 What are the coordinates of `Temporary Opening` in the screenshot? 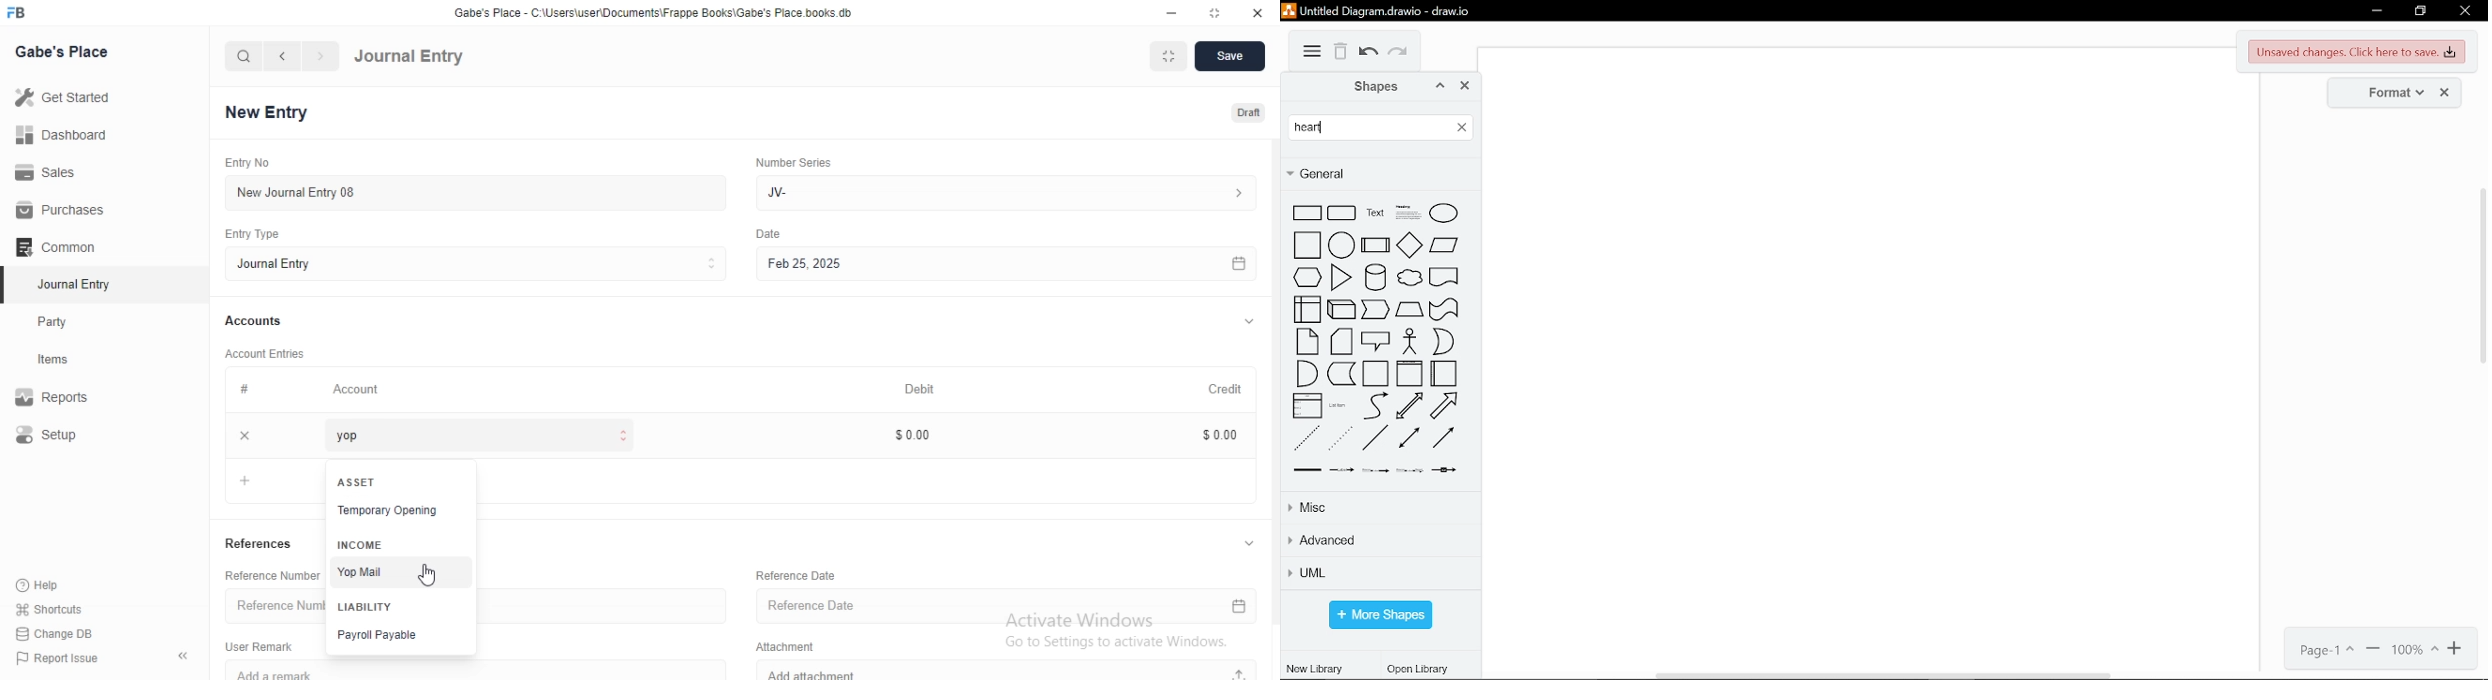 It's located at (402, 512).